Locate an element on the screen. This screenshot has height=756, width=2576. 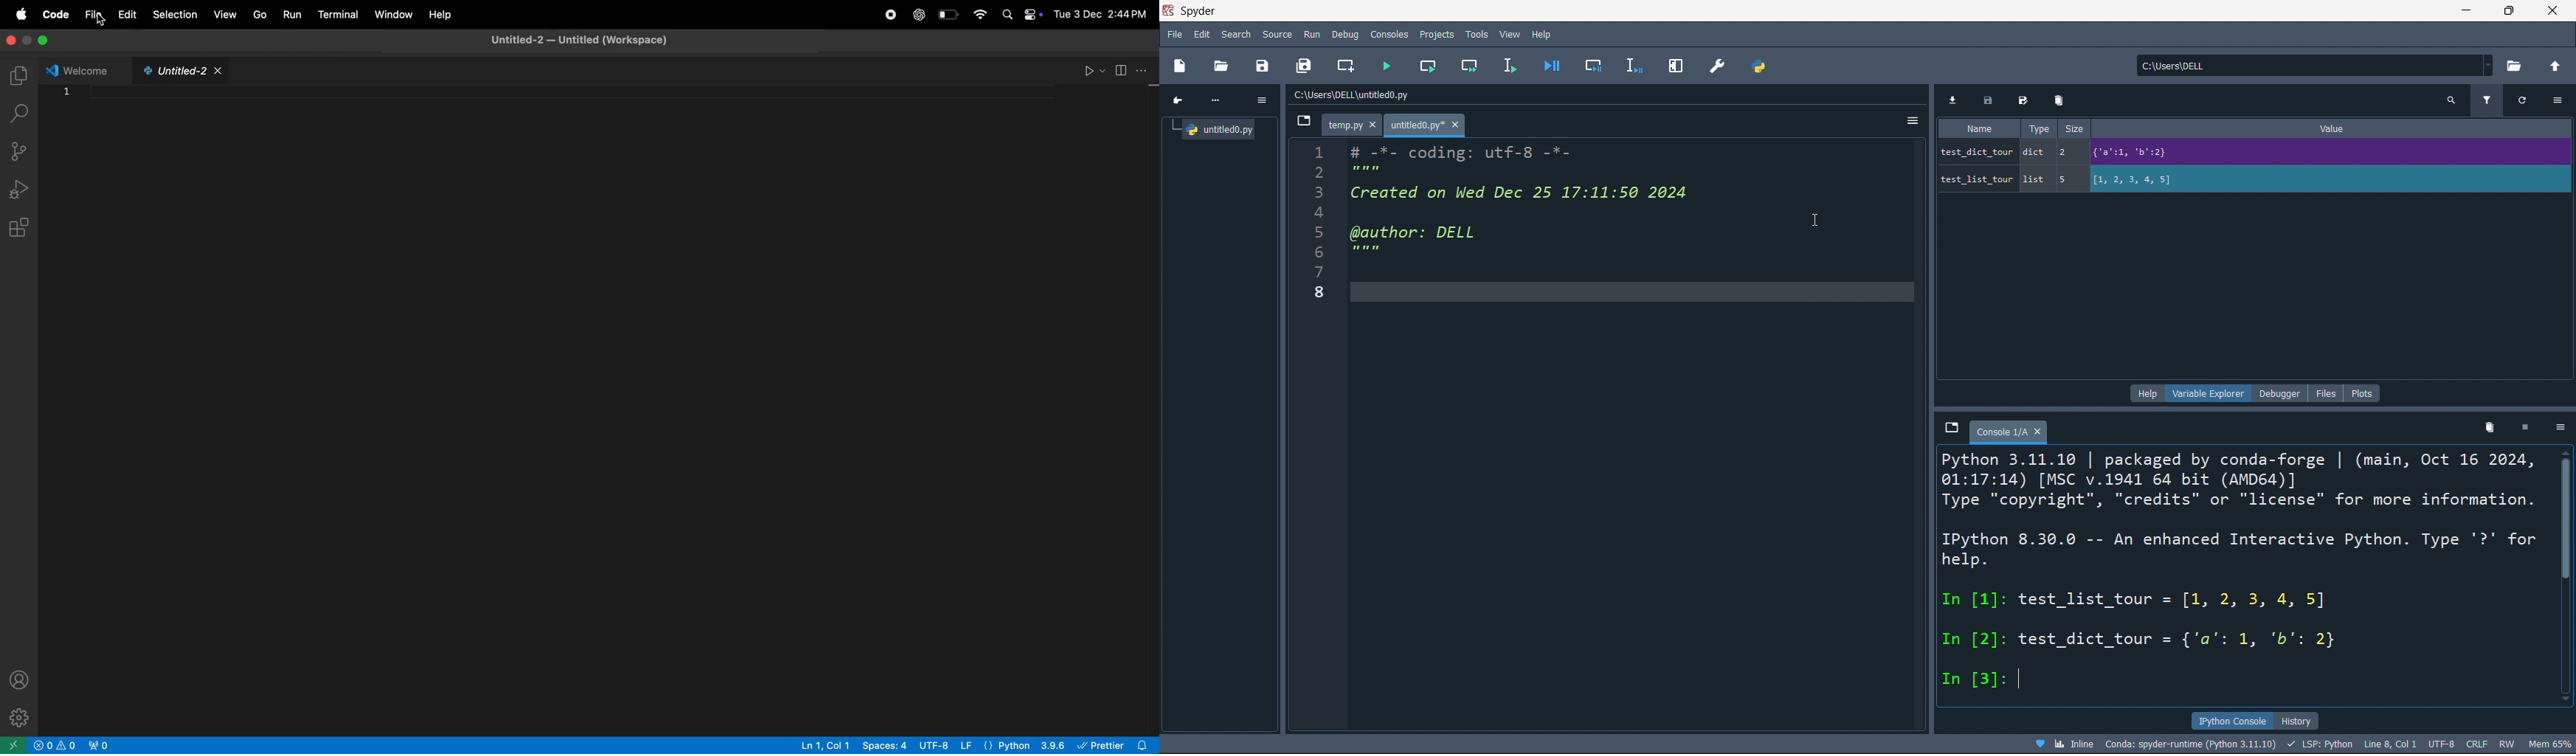
dict is located at coordinates (2035, 151).